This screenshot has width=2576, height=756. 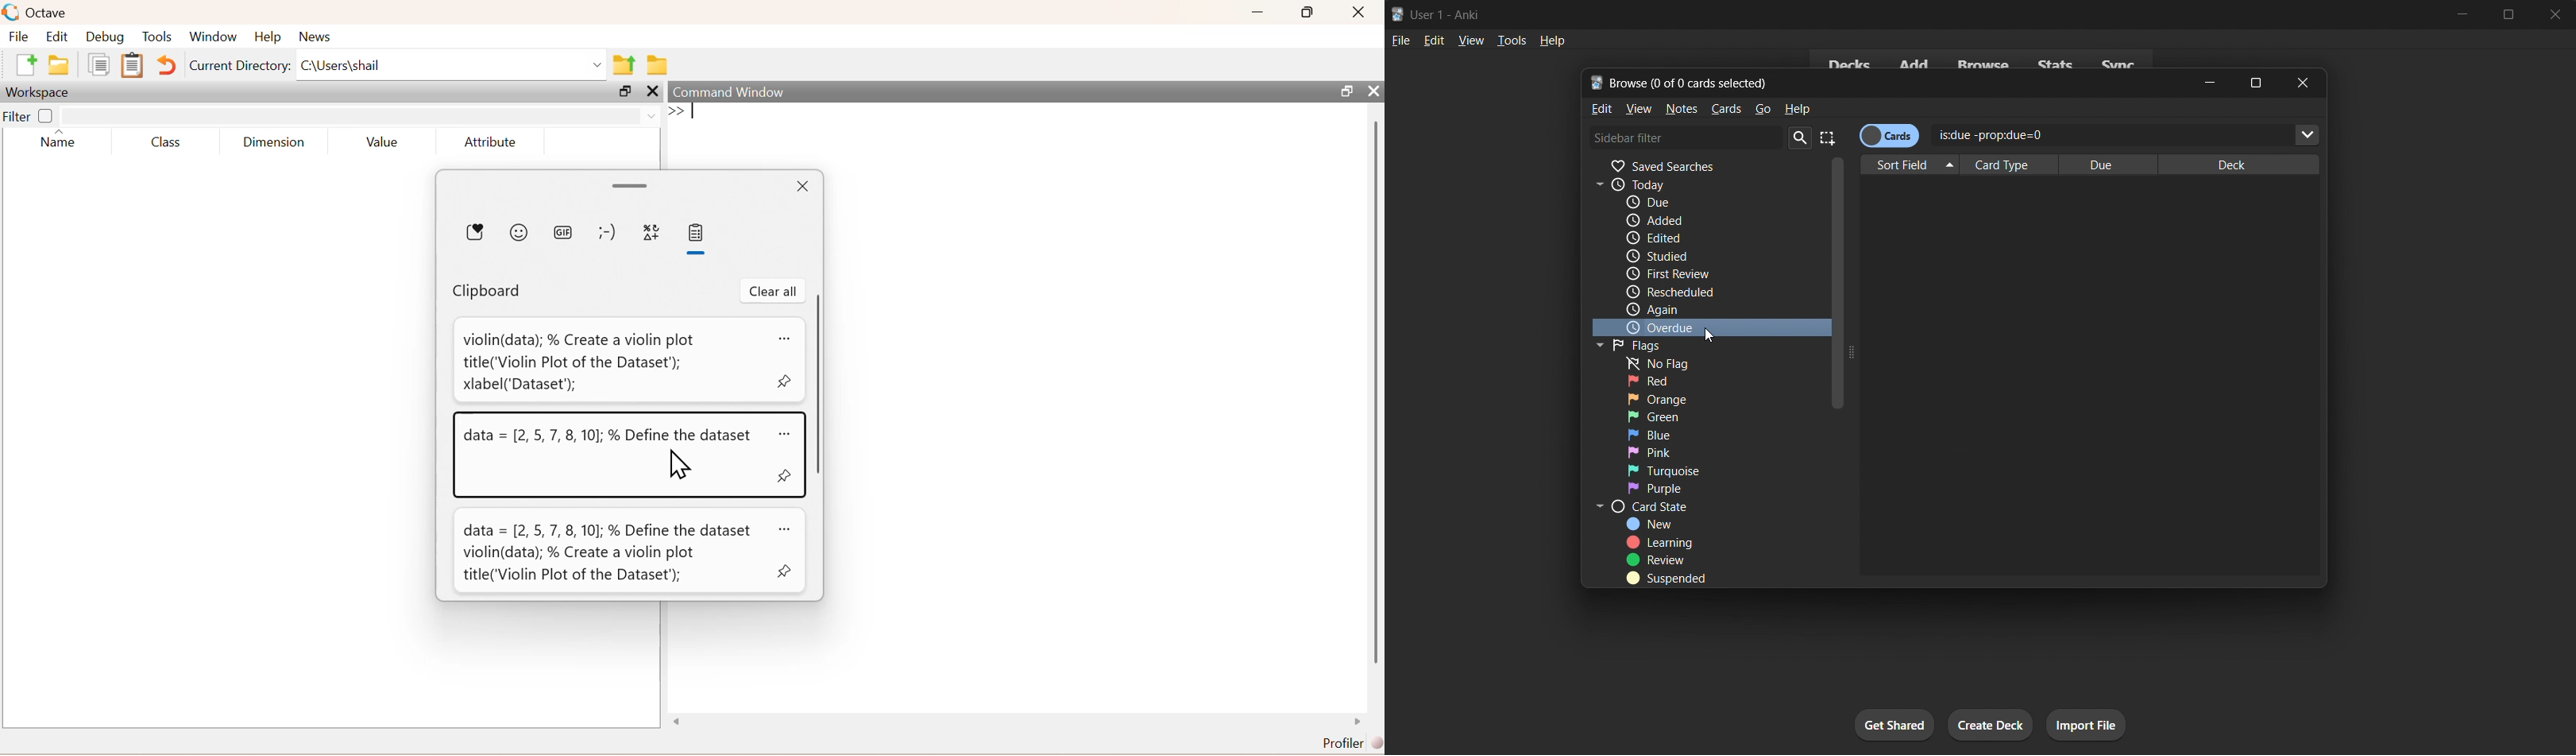 I want to click on get shared, so click(x=1894, y=725).